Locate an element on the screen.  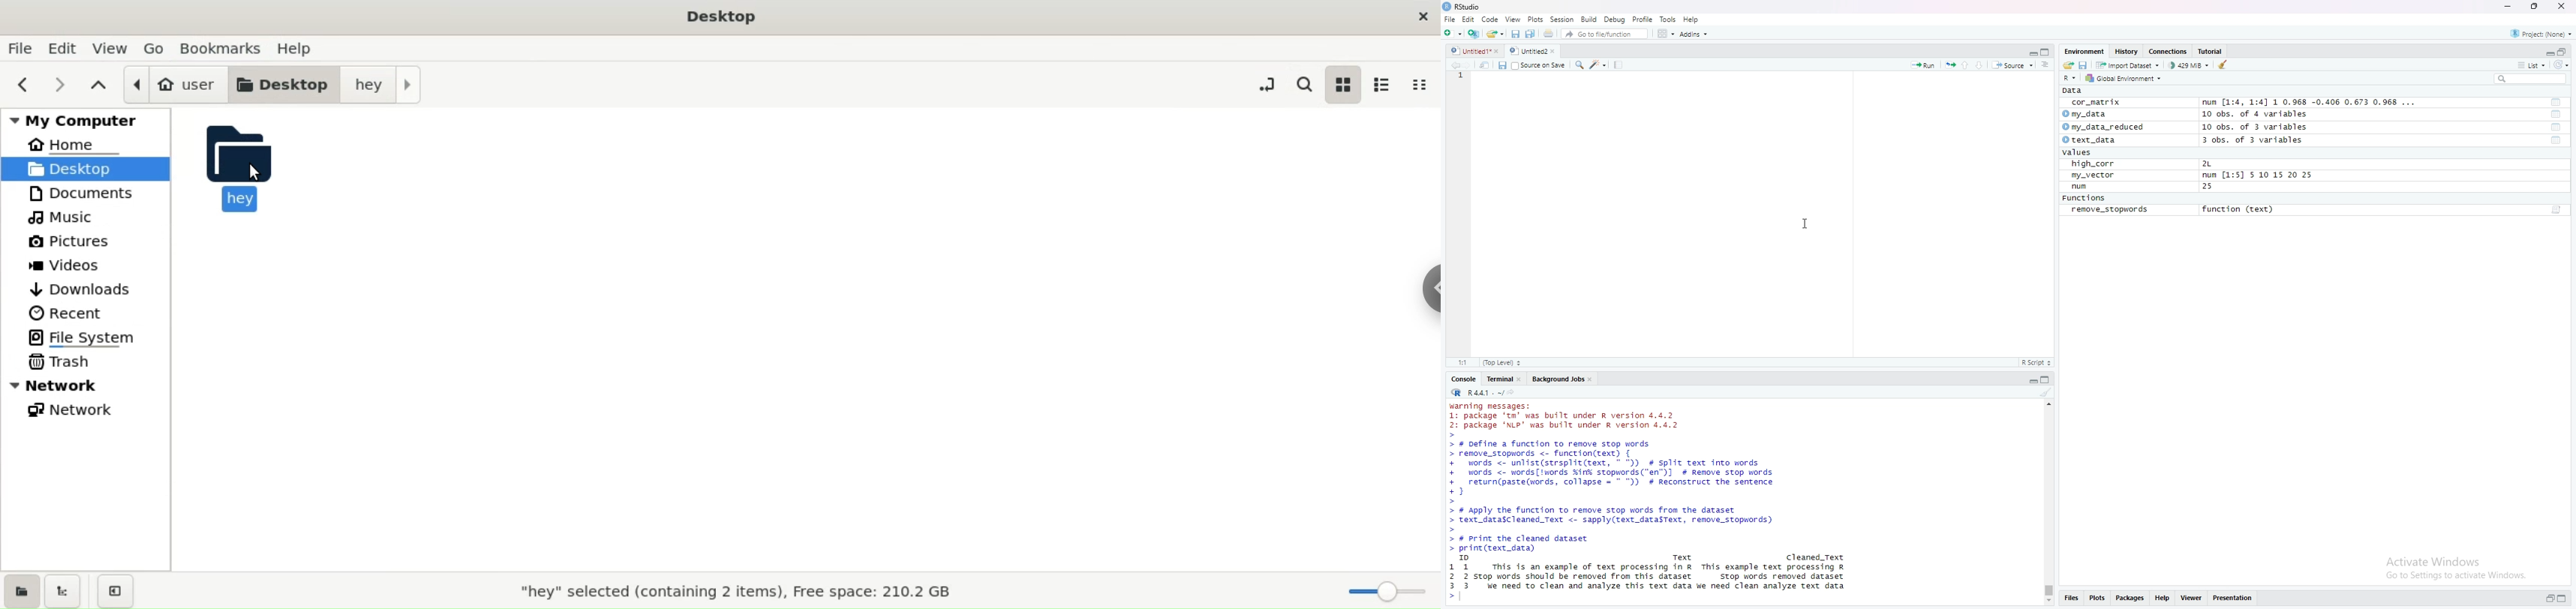
Tools is located at coordinates (1667, 18).